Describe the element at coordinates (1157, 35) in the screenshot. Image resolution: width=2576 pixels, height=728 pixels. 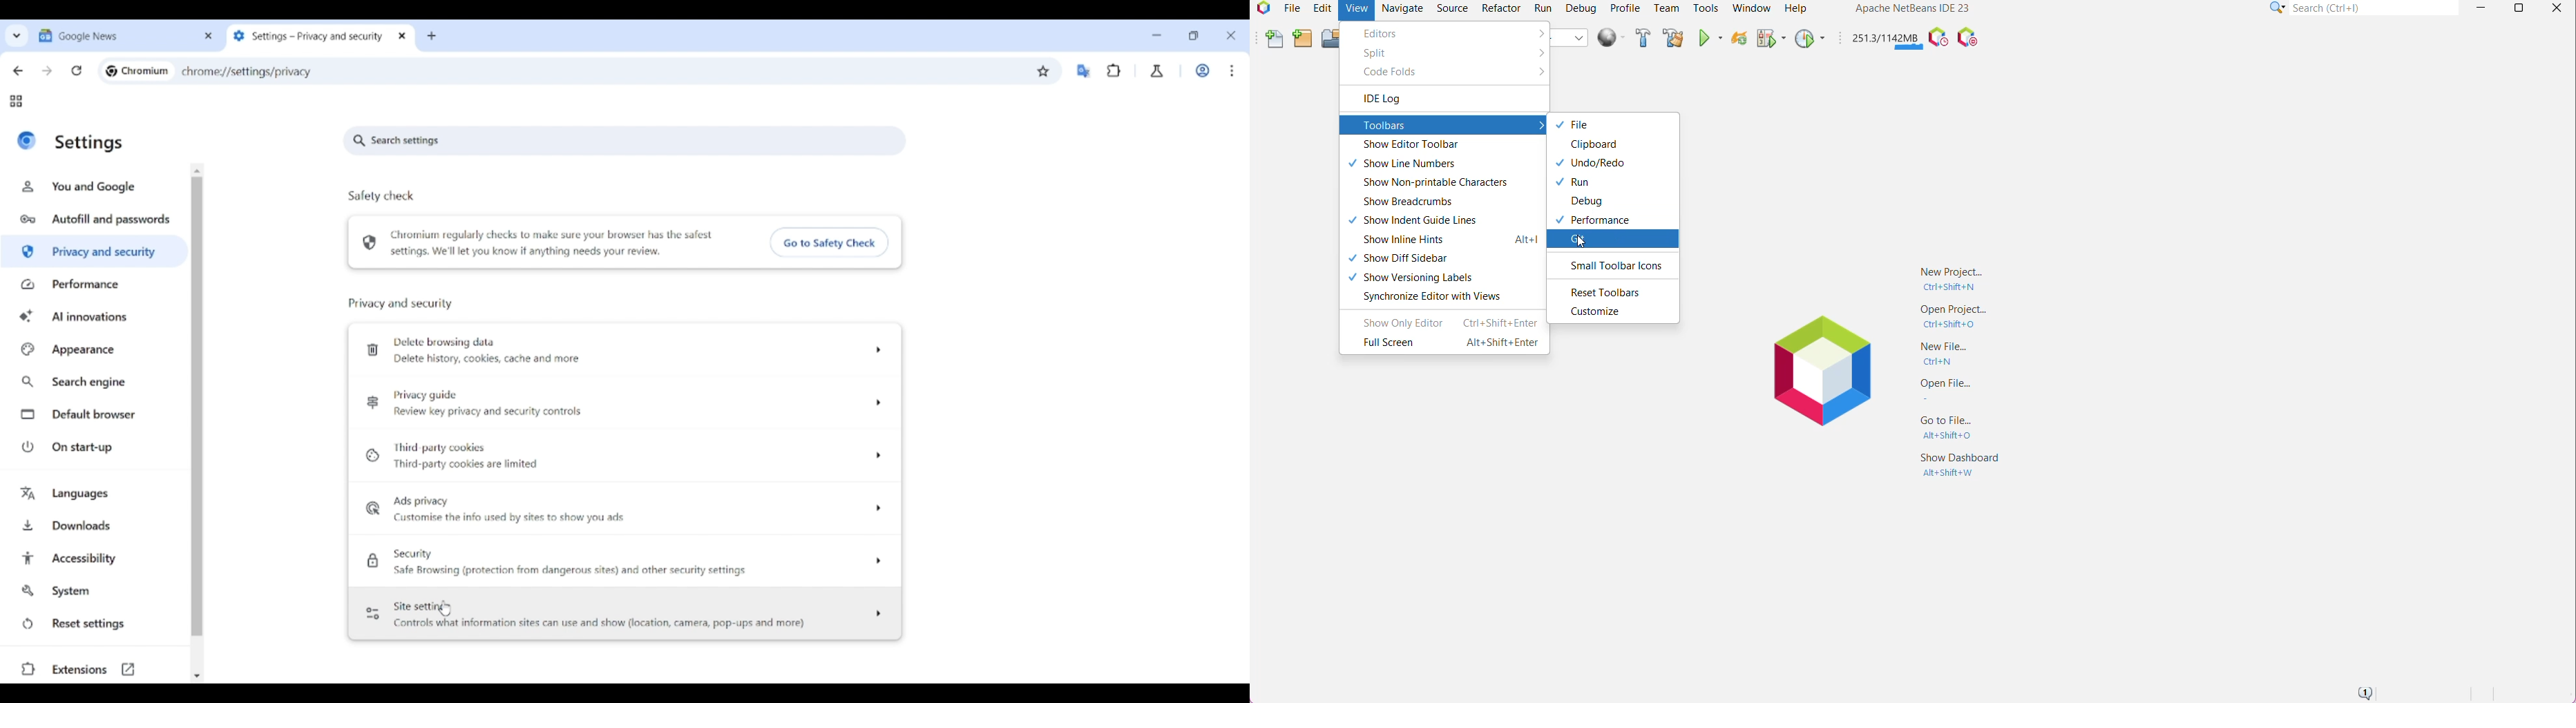
I see `Minimize` at that location.